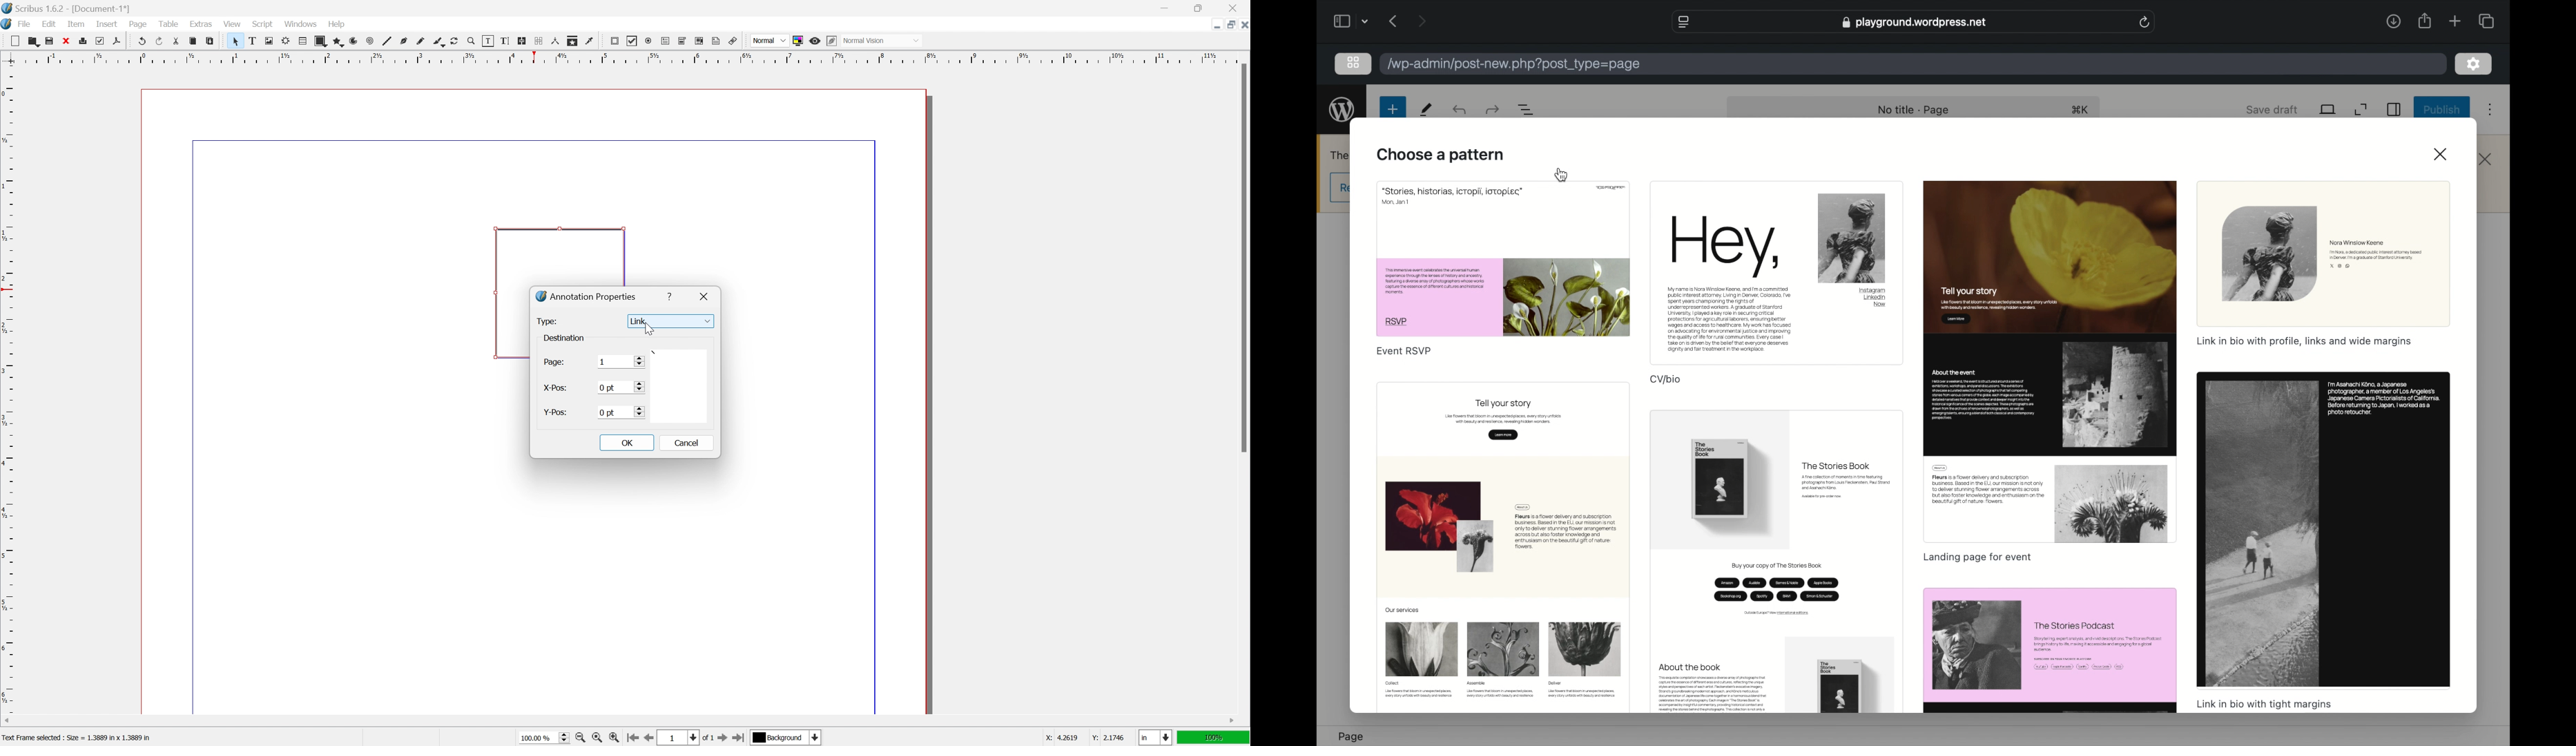 The image size is (2576, 756). Describe the element at coordinates (555, 413) in the screenshot. I see `Y-pos:` at that location.